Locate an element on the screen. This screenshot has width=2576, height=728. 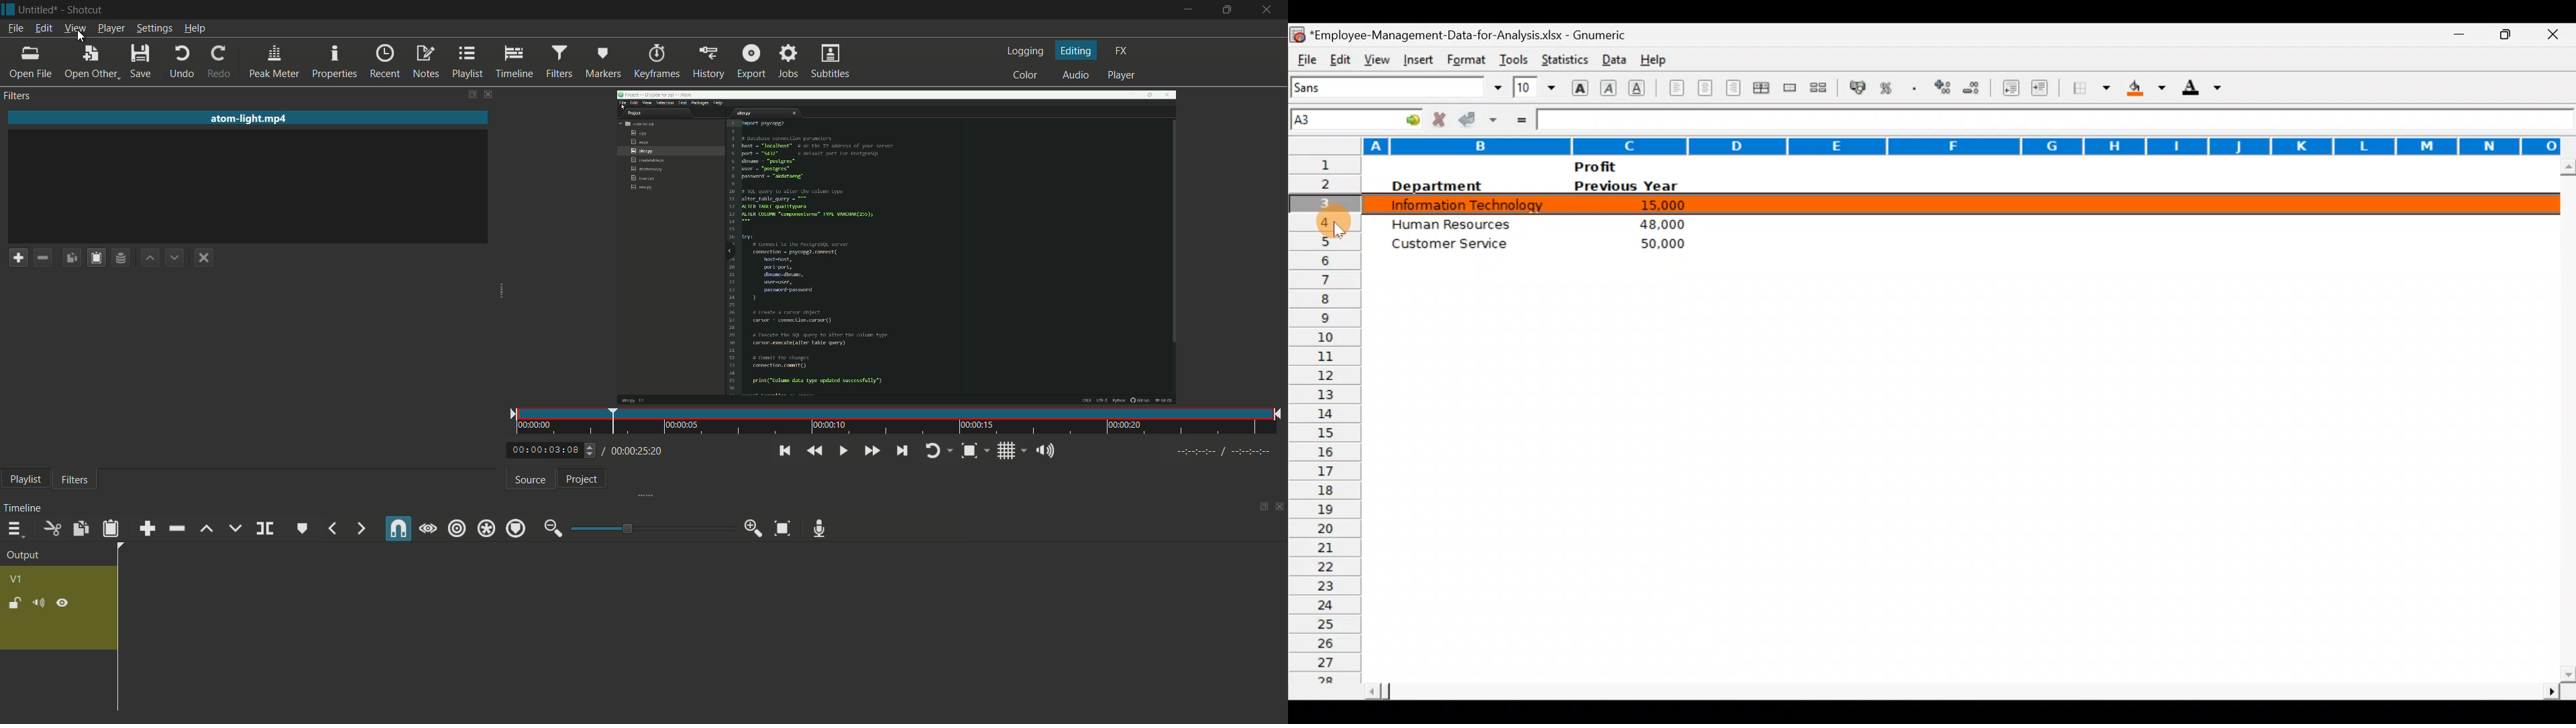
source is located at coordinates (531, 481).